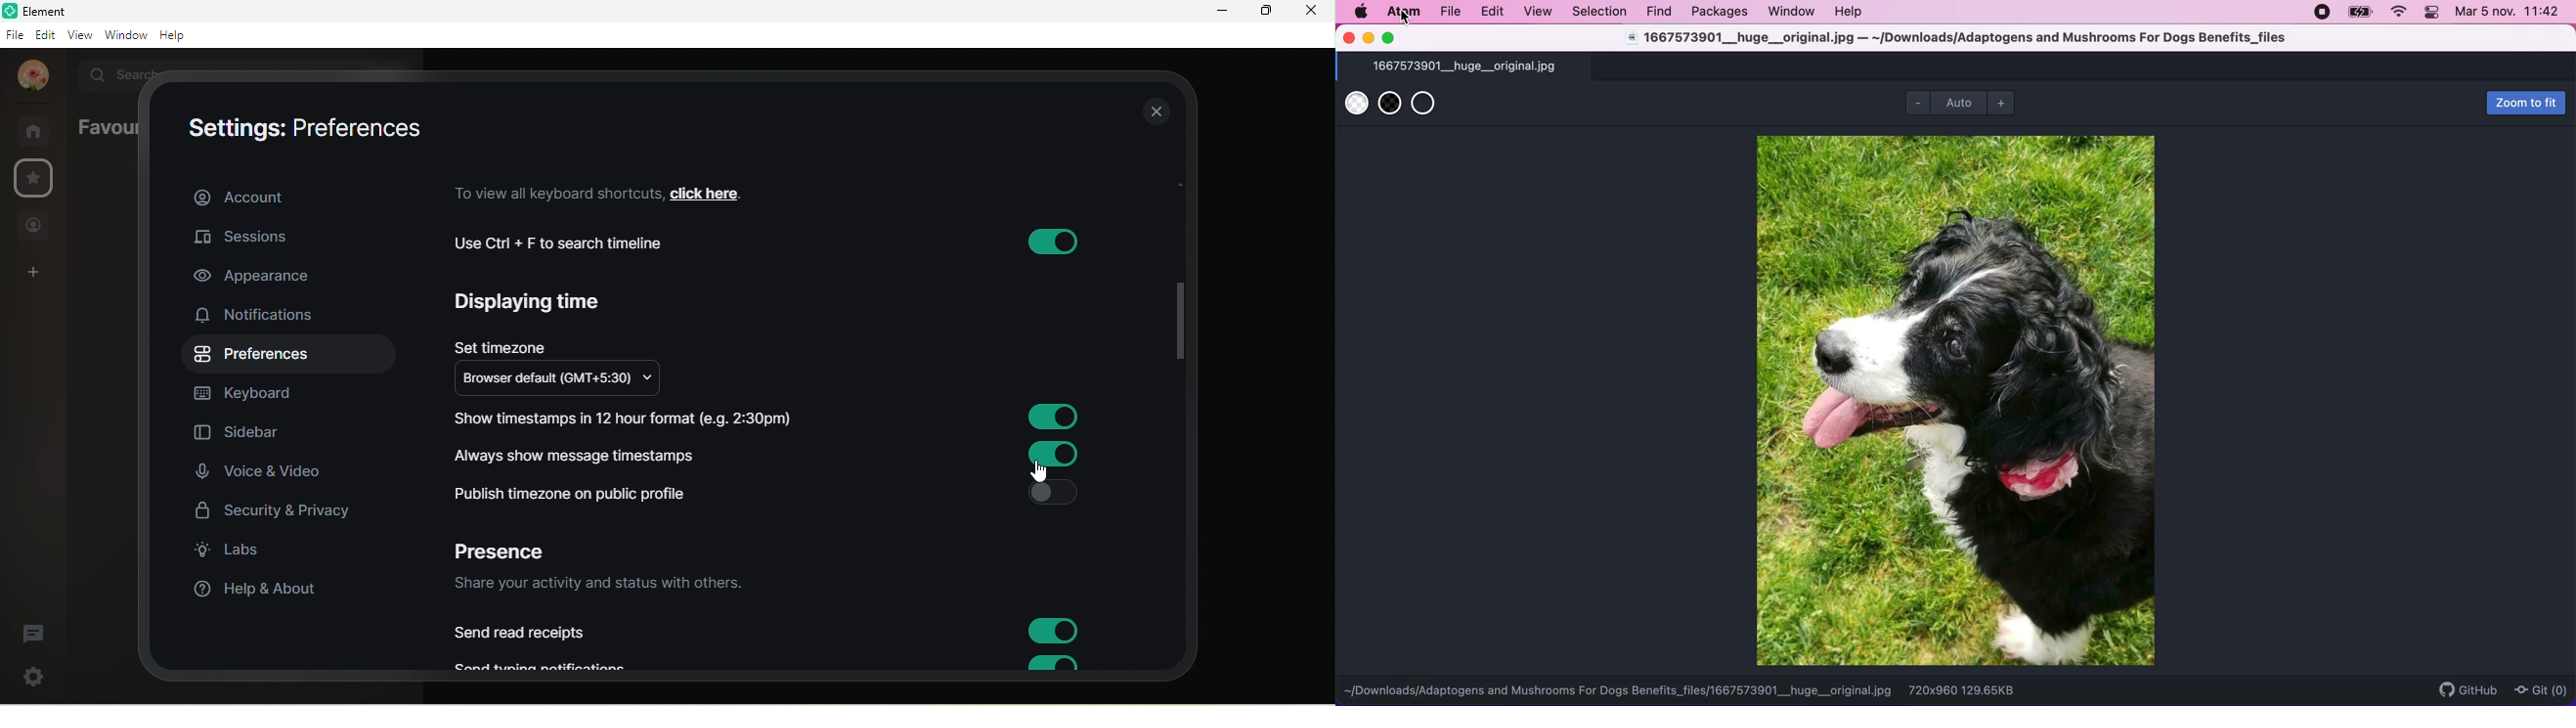 Image resolution: width=2576 pixels, height=728 pixels. What do you see at coordinates (1618, 691) in the screenshot?
I see `~[/Downloads/Adaptogens and Mushrooms For Dogs Benefits_files/1667573901__huge__original.jpg` at bounding box center [1618, 691].